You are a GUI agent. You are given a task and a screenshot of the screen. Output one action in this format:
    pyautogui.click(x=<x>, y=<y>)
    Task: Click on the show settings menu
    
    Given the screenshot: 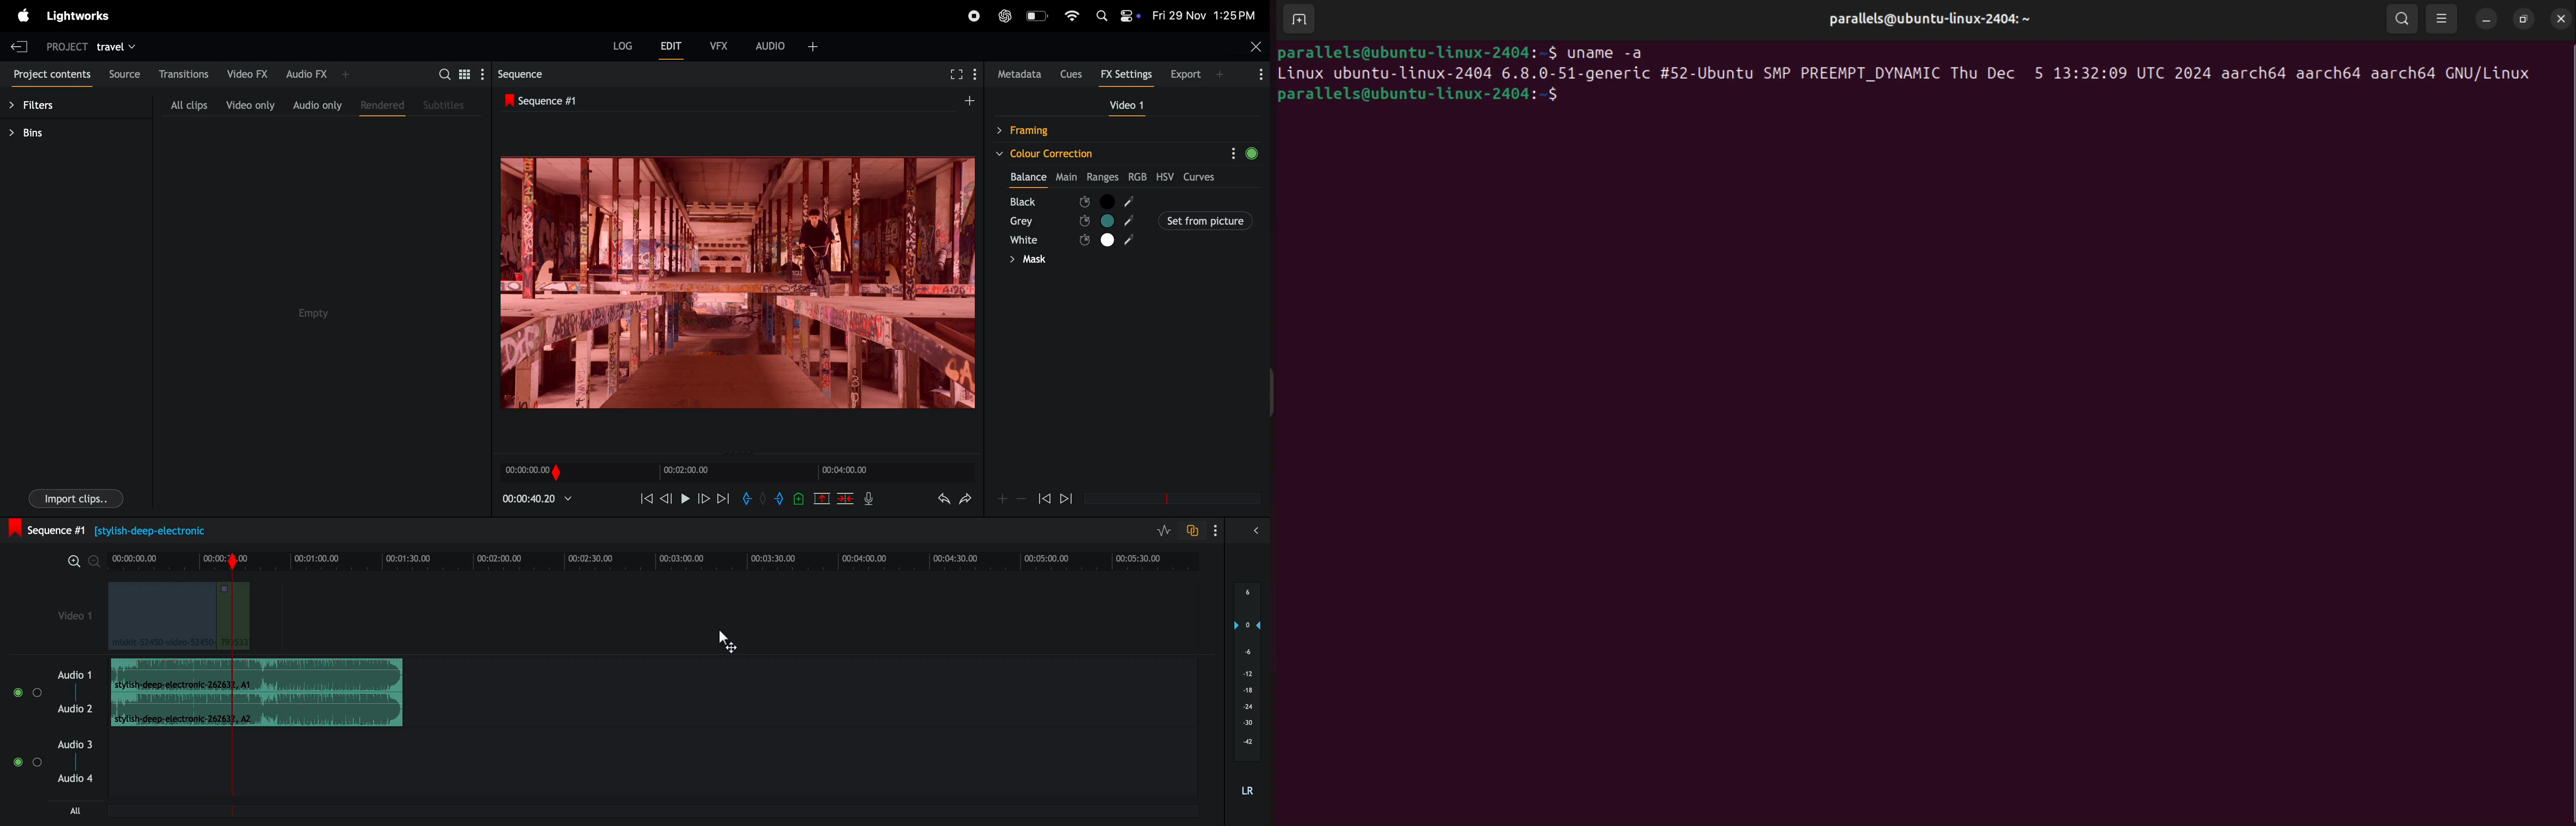 What is the action you would take?
    pyautogui.click(x=486, y=73)
    